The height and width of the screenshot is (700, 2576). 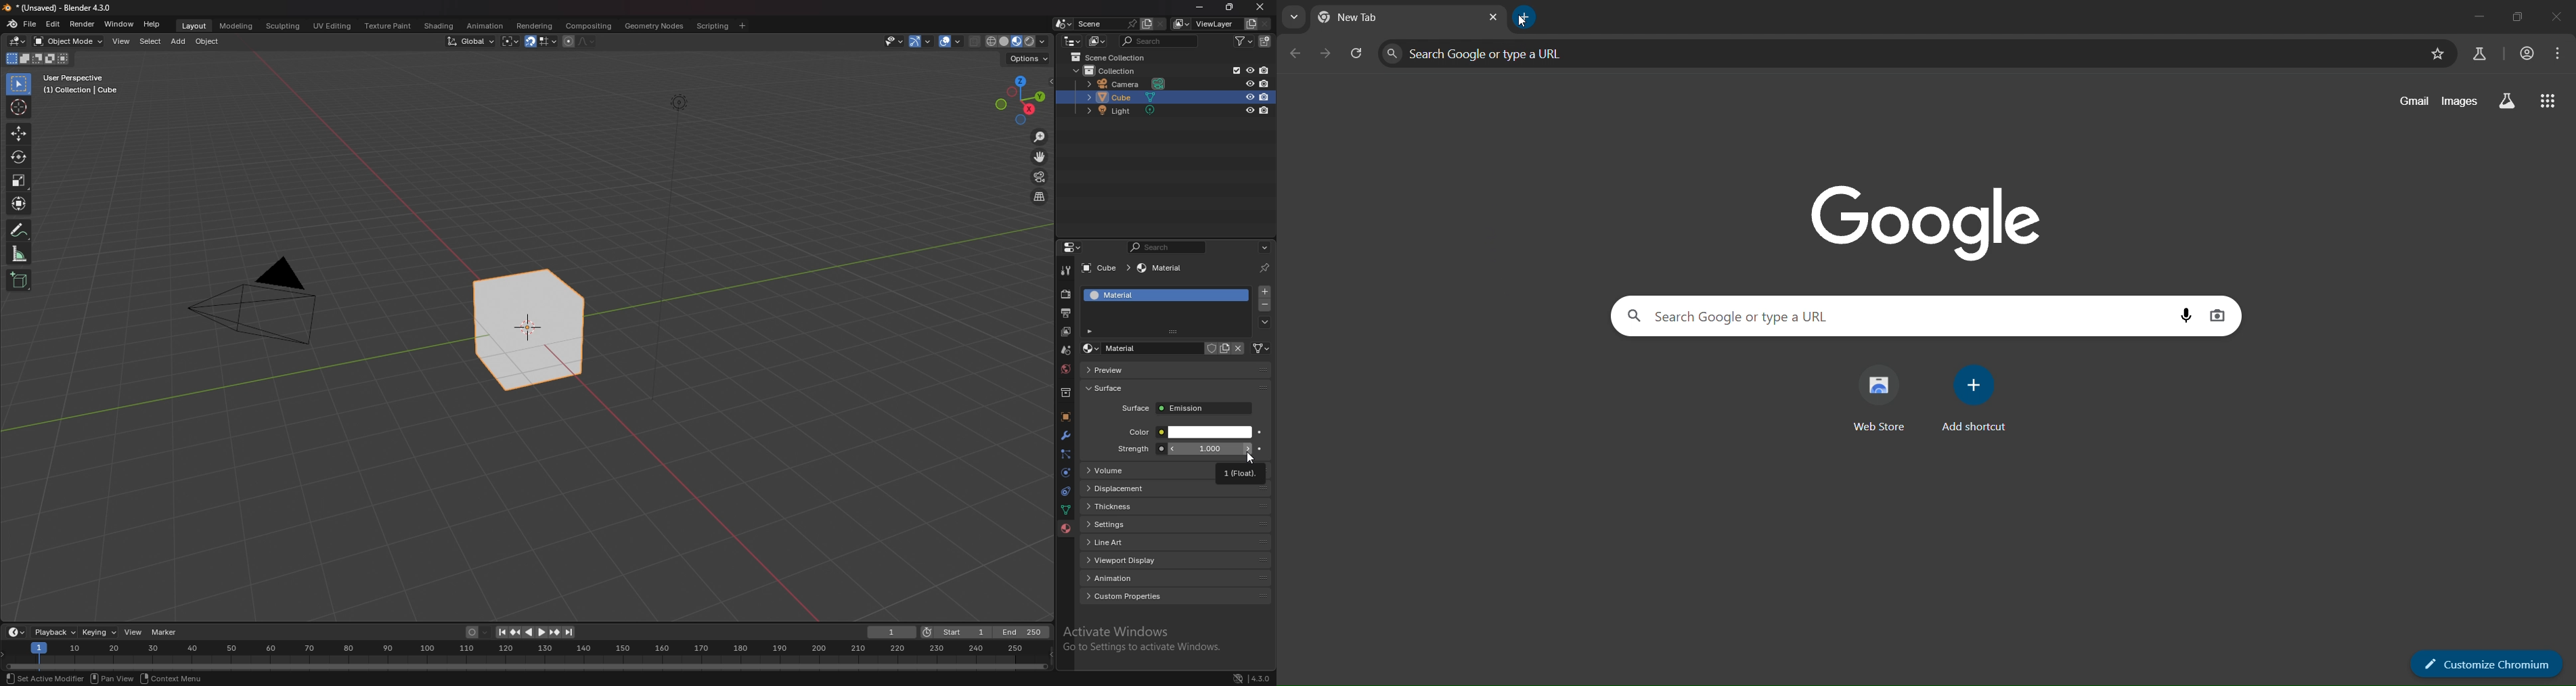 What do you see at coordinates (1121, 388) in the screenshot?
I see `surface` at bounding box center [1121, 388].